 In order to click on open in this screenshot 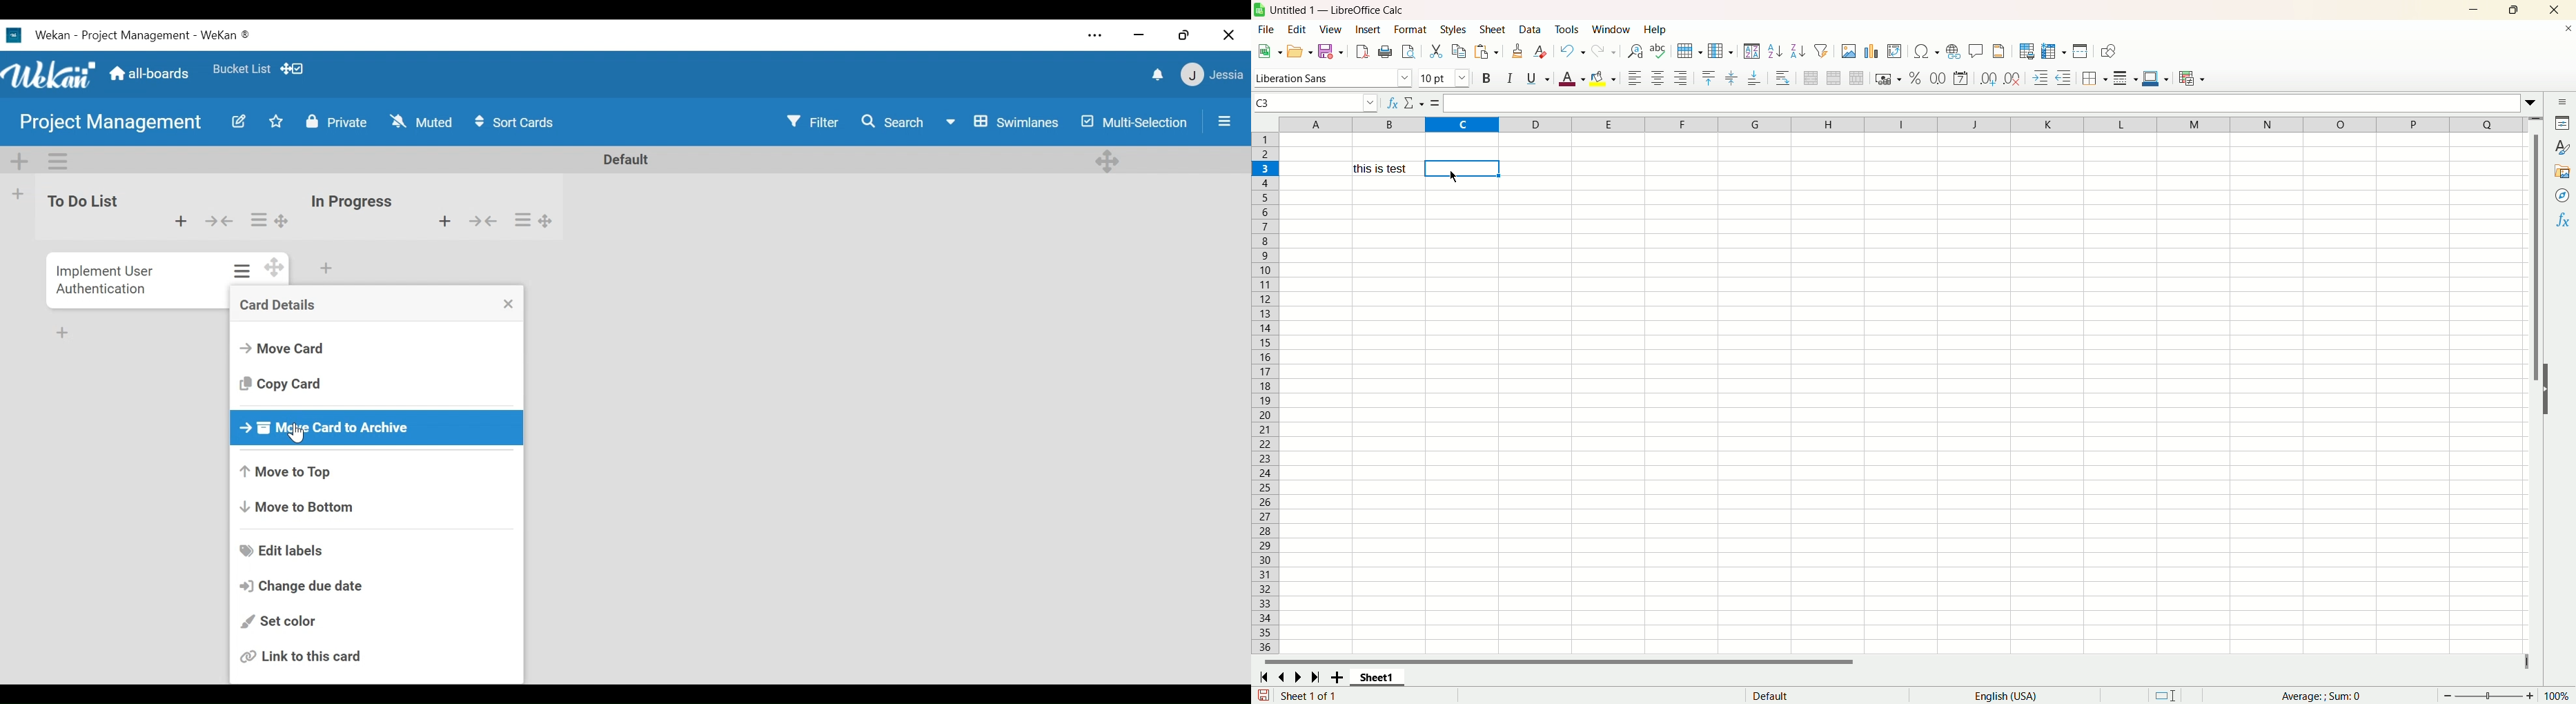, I will do `click(1299, 52)`.